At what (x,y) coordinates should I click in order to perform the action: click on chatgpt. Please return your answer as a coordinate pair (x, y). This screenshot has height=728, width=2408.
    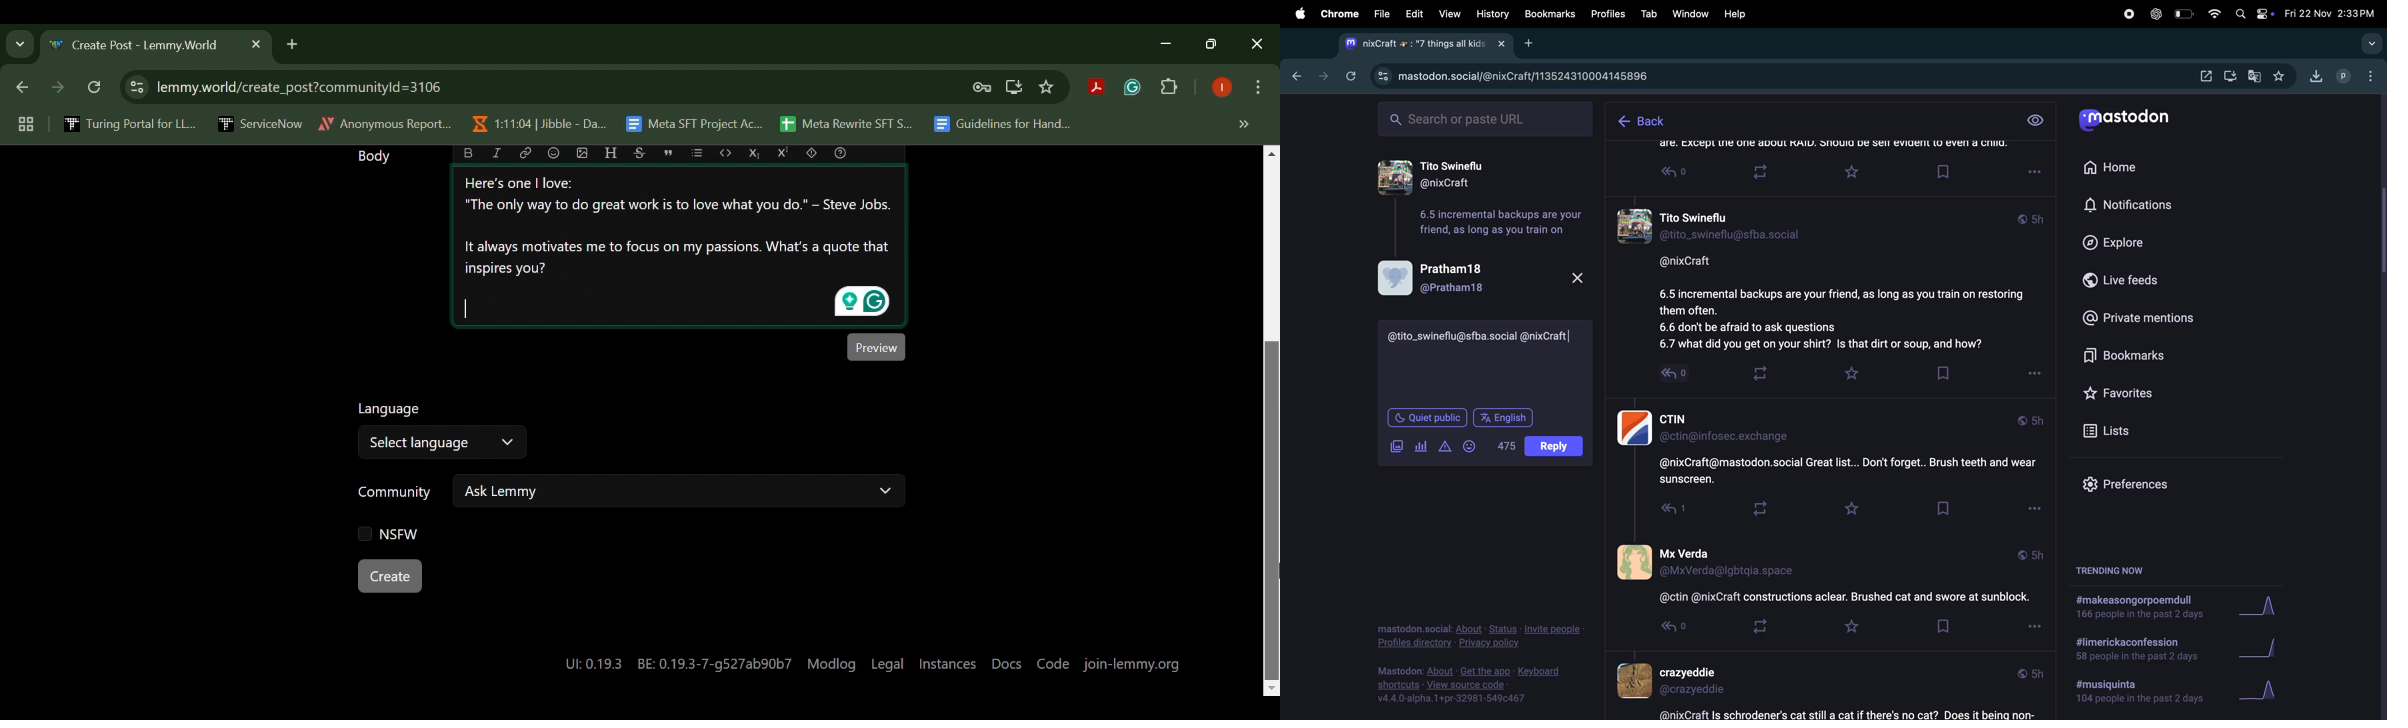
    Looking at the image, I should click on (2154, 14).